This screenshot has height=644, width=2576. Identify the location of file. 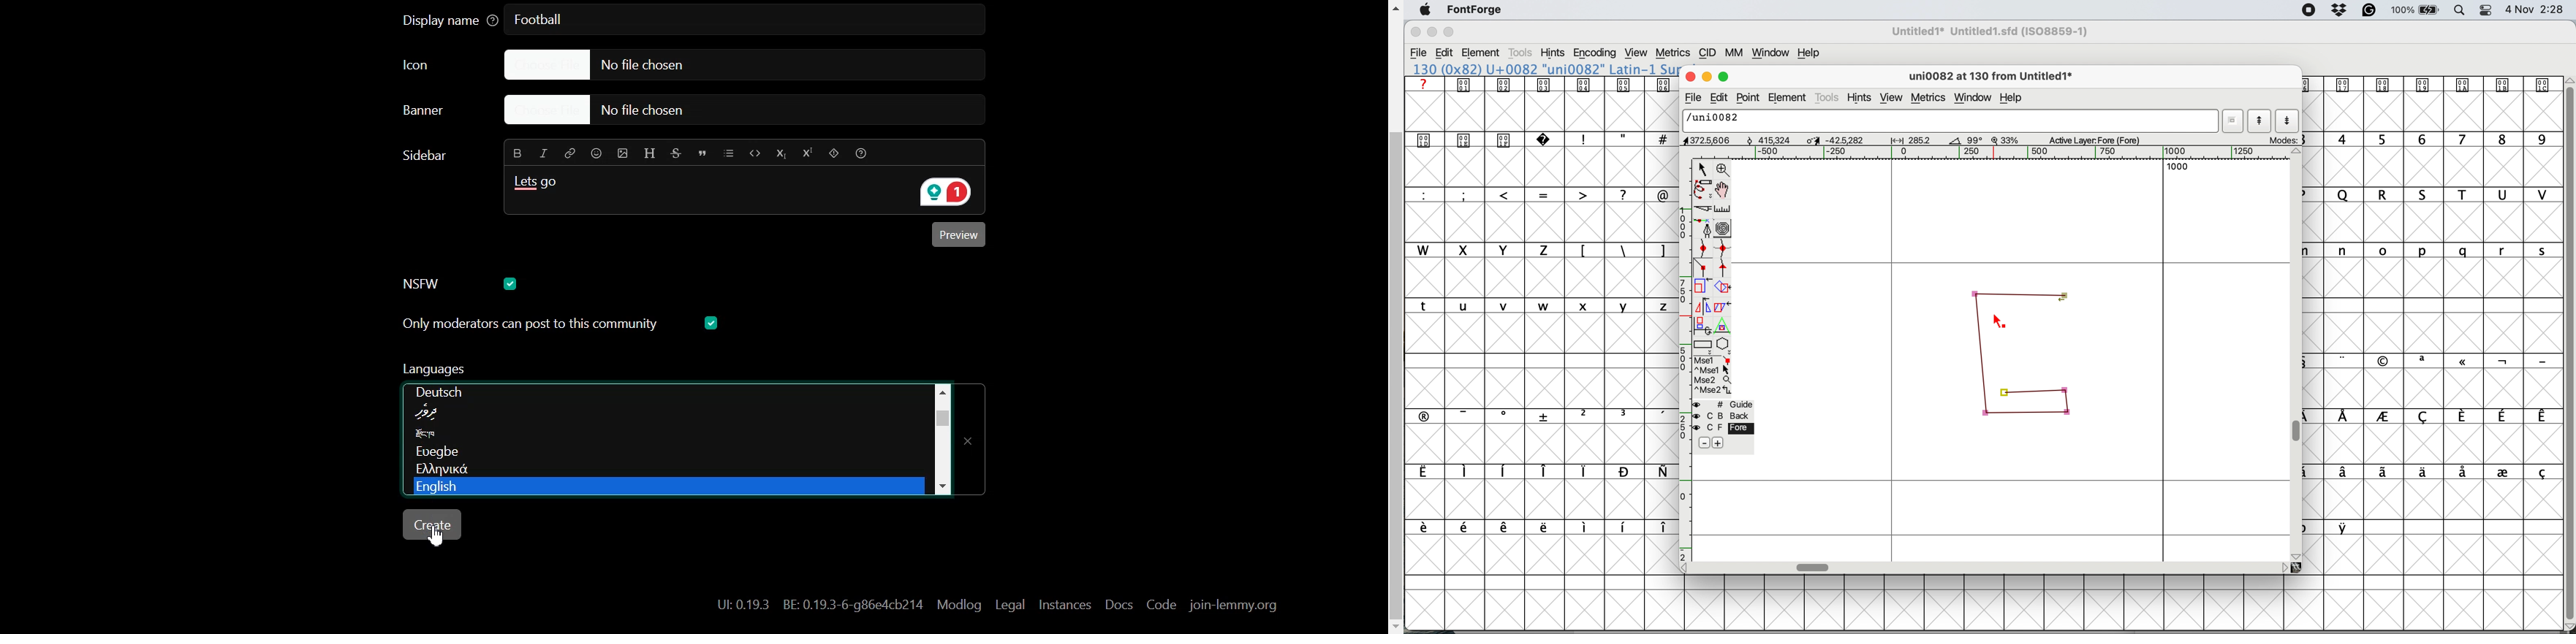
(1419, 53).